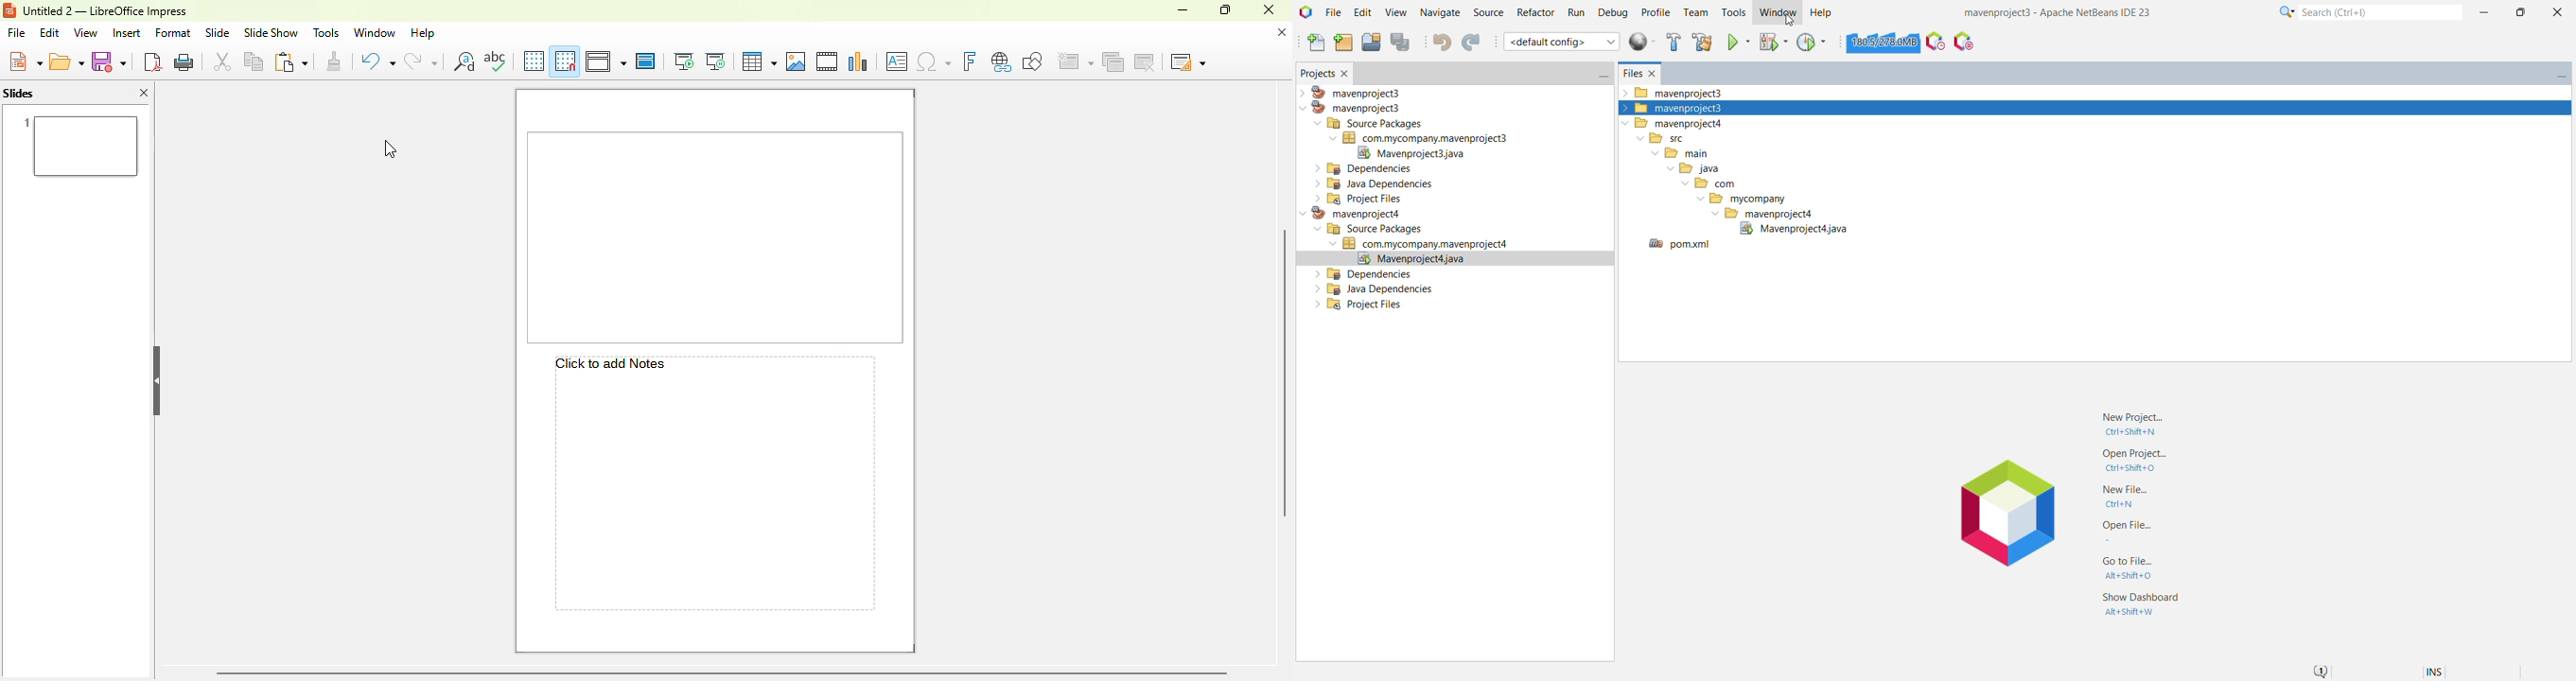 The height and width of the screenshot is (700, 2576). What do you see at coordinates (272, 32) in the screenshot?
I see `slide show` at bounding box center [272, 32].